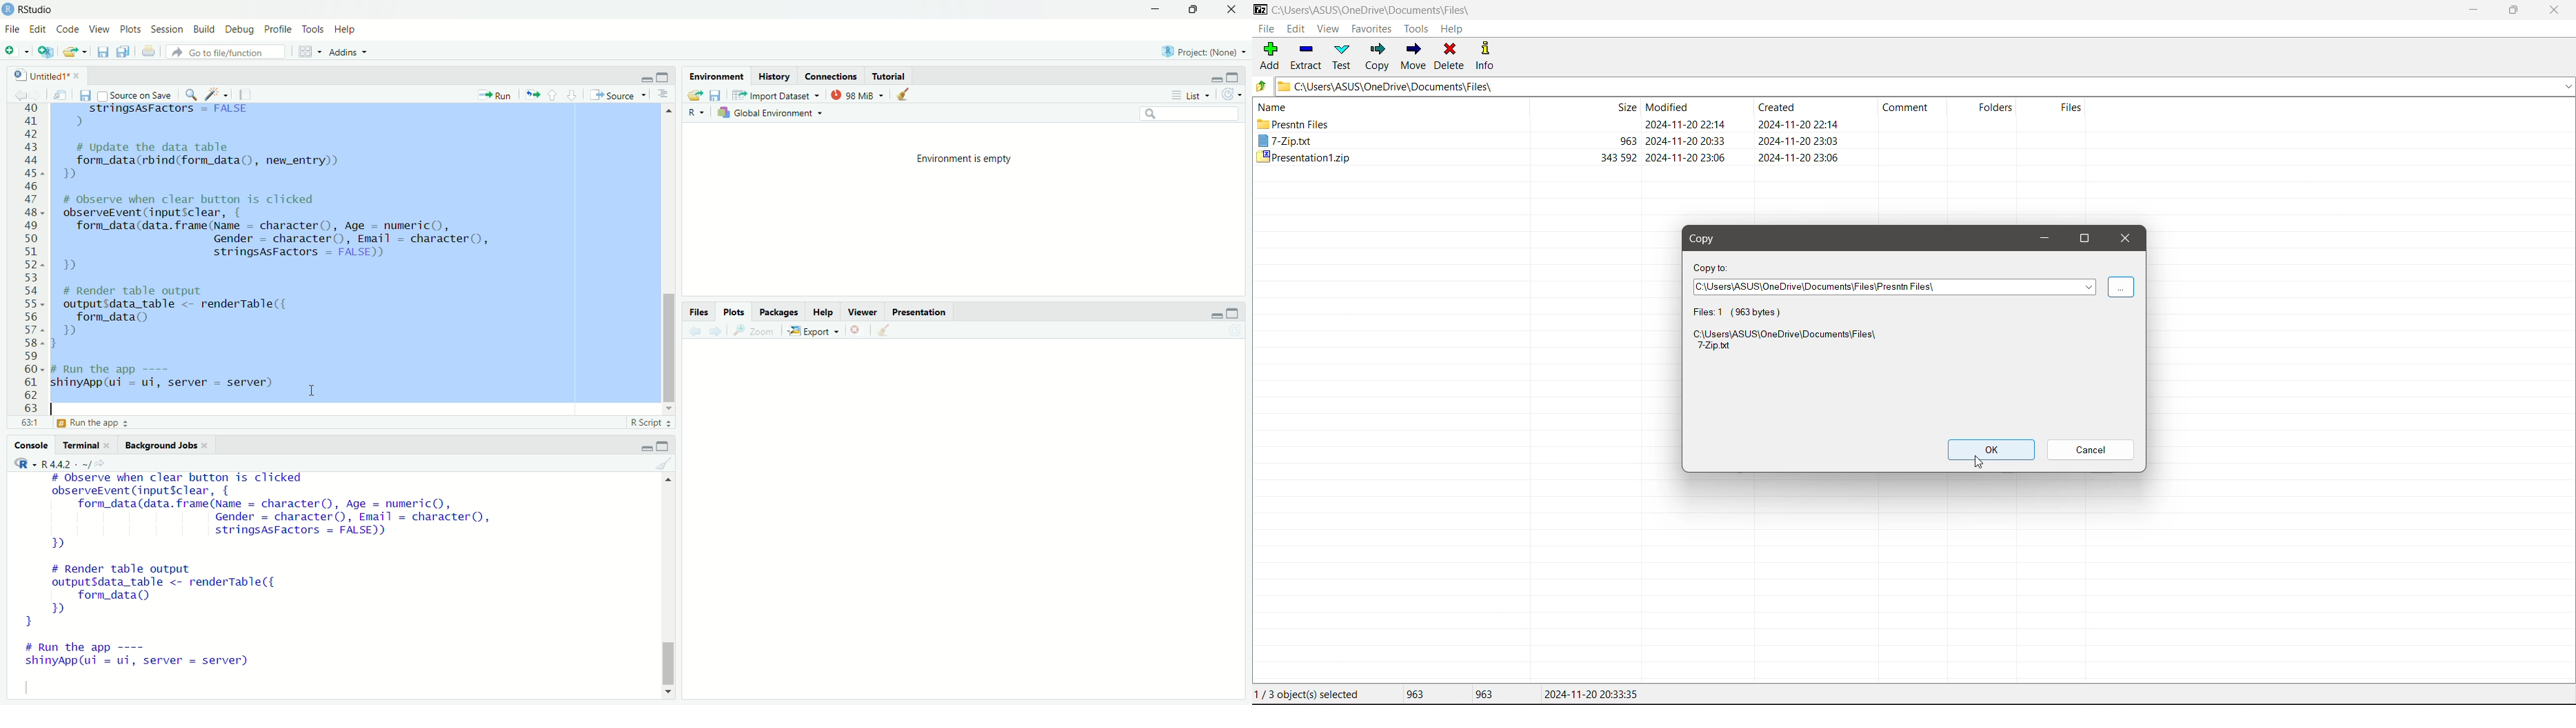  Describe the element at coordinates (288, 234) in the screenshot. I see `code to observe when clear button is clicked` at that location.